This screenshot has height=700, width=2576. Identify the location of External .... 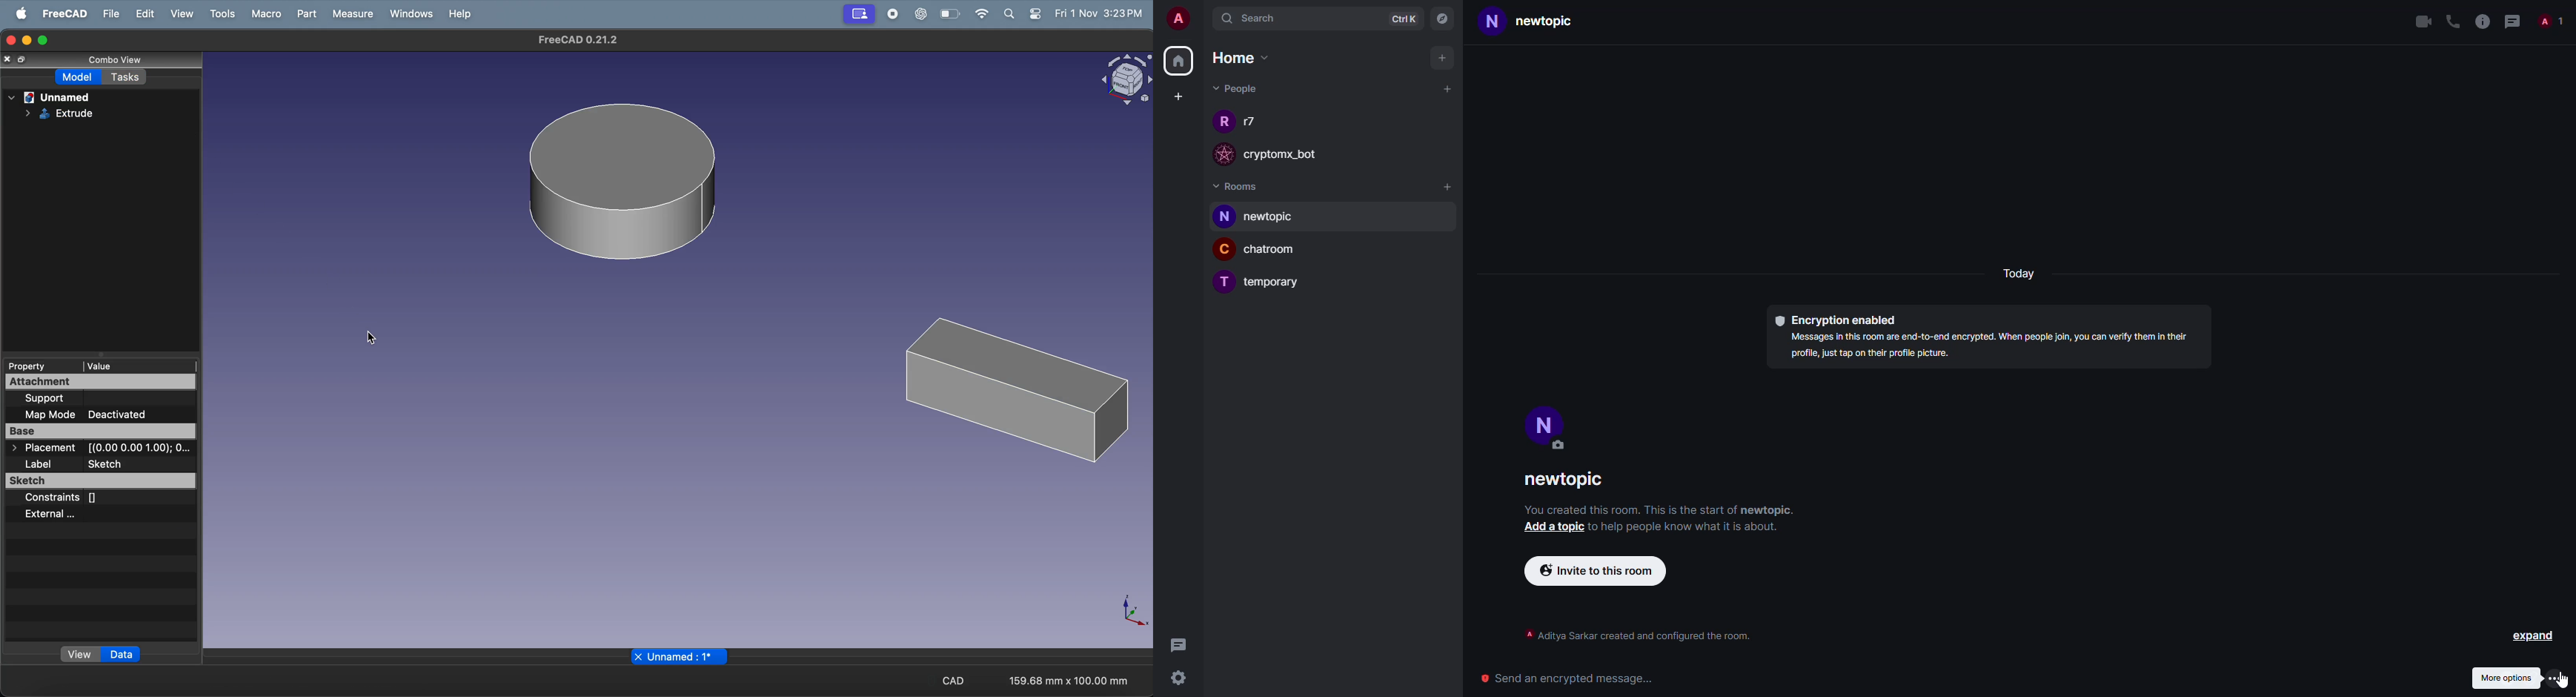
(48, 515).